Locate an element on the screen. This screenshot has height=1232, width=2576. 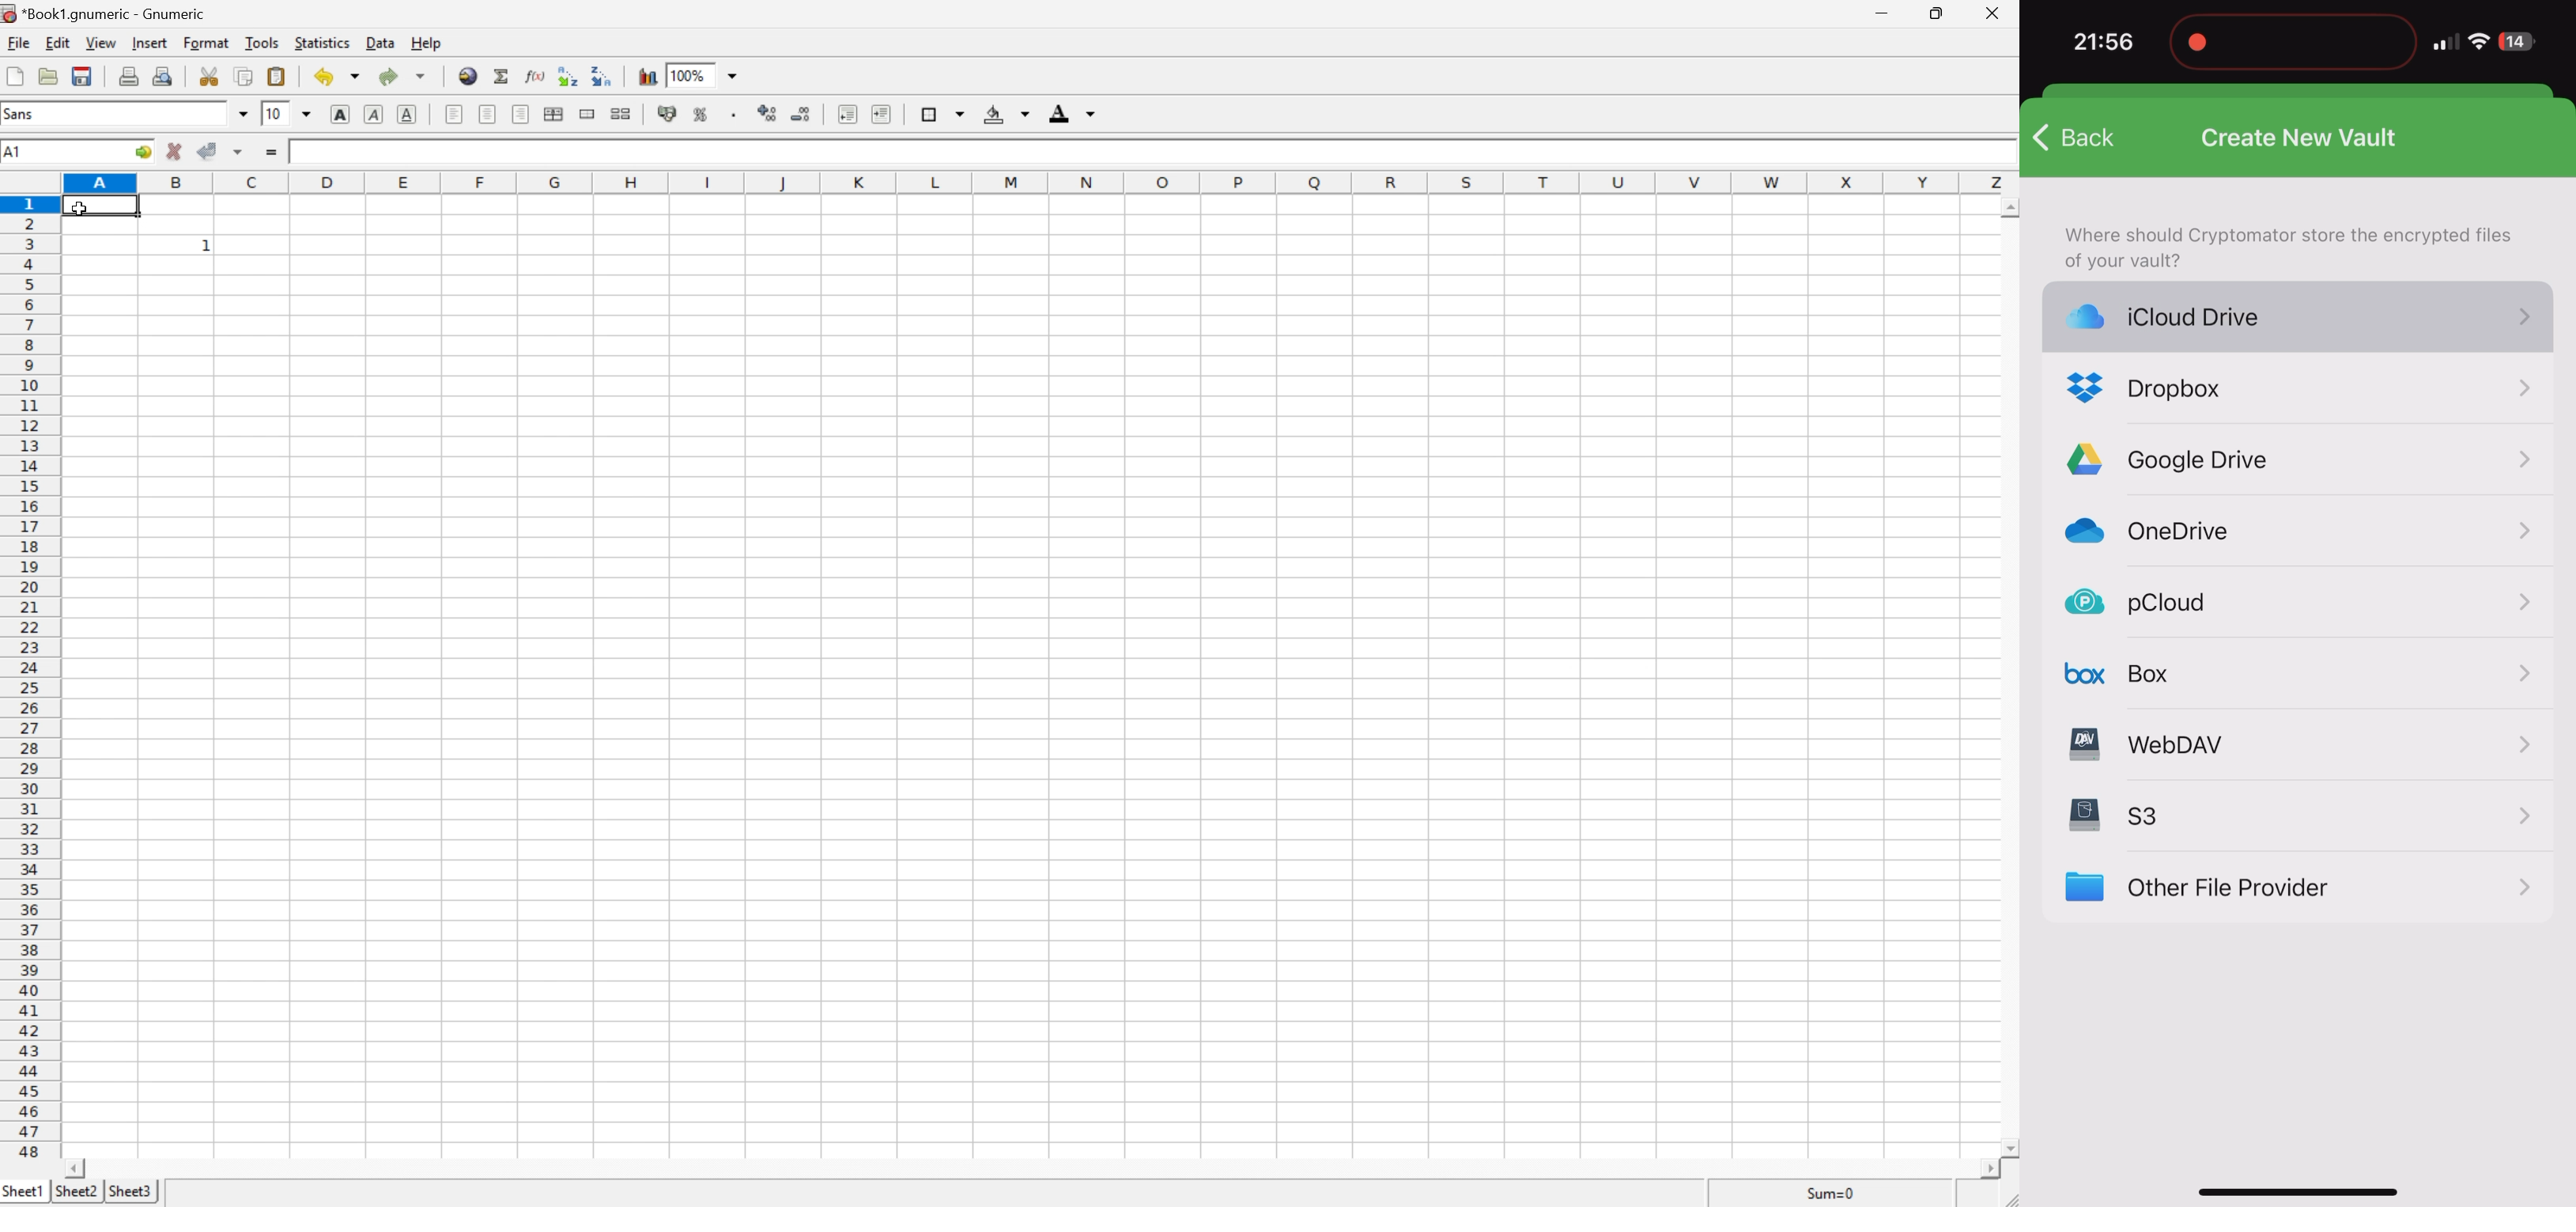
accept changes in multiple cells is located at coordinates (228, 148).